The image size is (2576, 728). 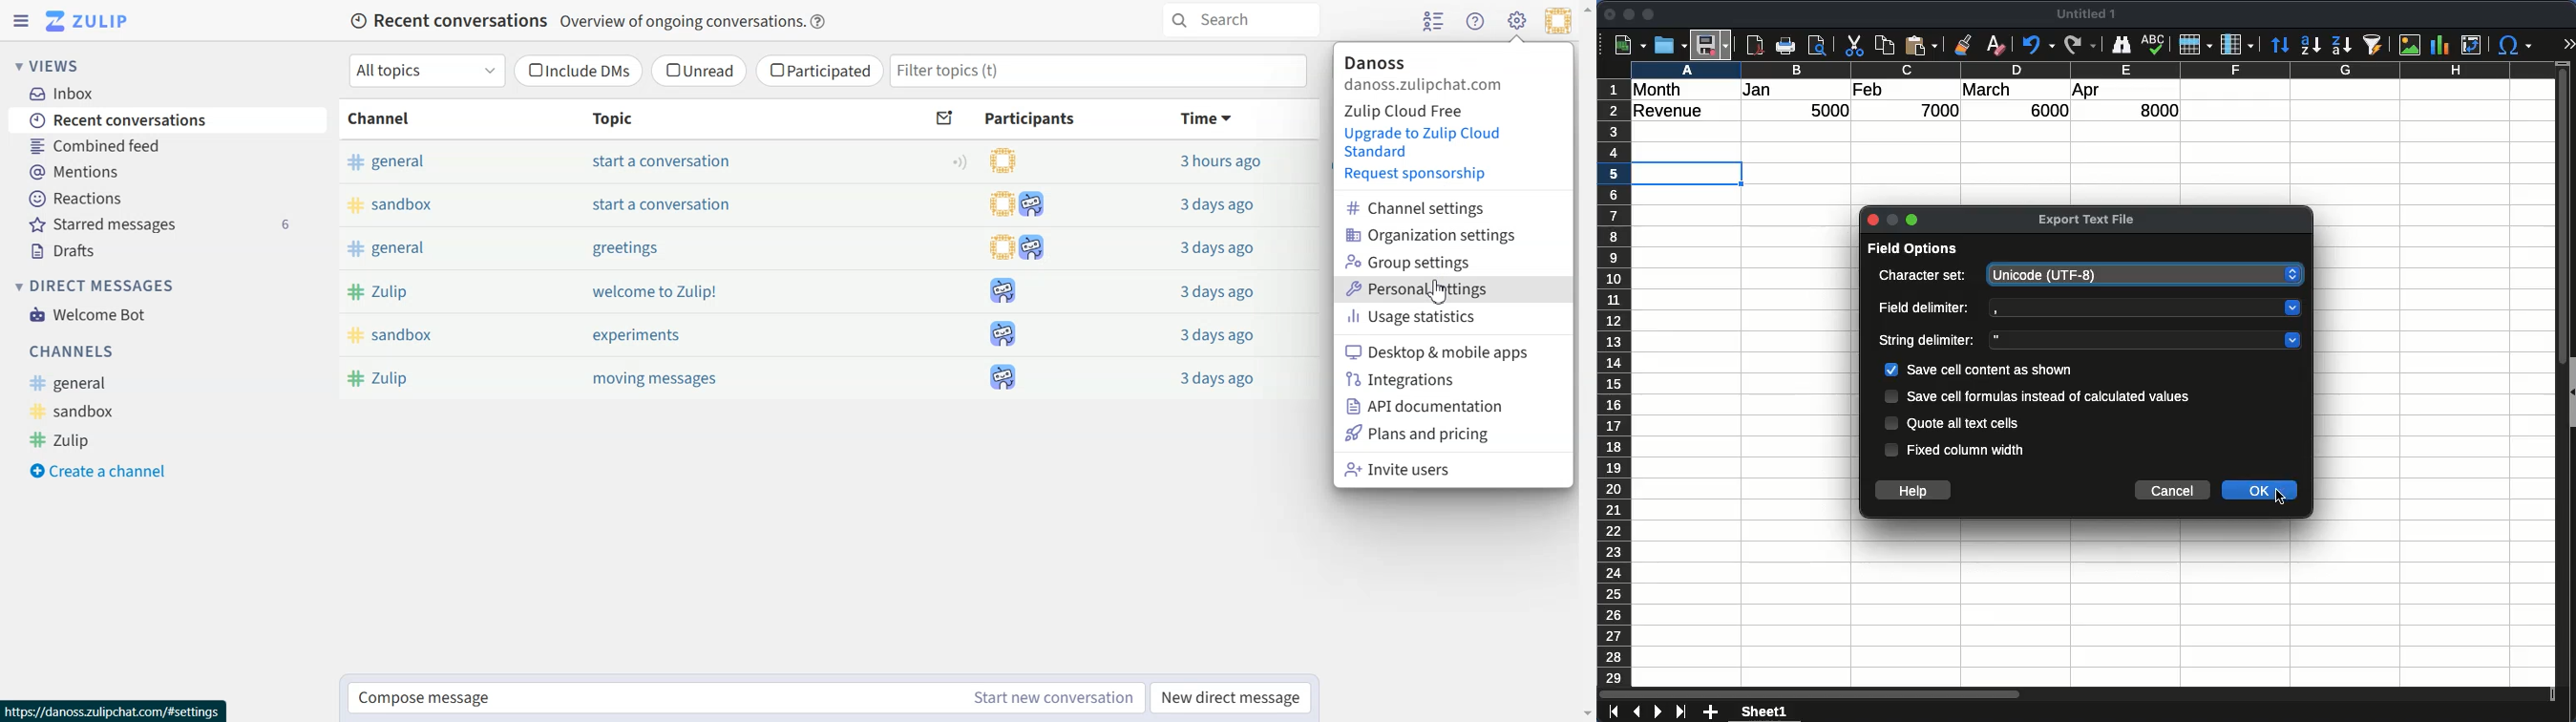 What do you see at coordinates (74, 412) in the screenshot?
I see `Sandbox` at bounding box center [74, 412].